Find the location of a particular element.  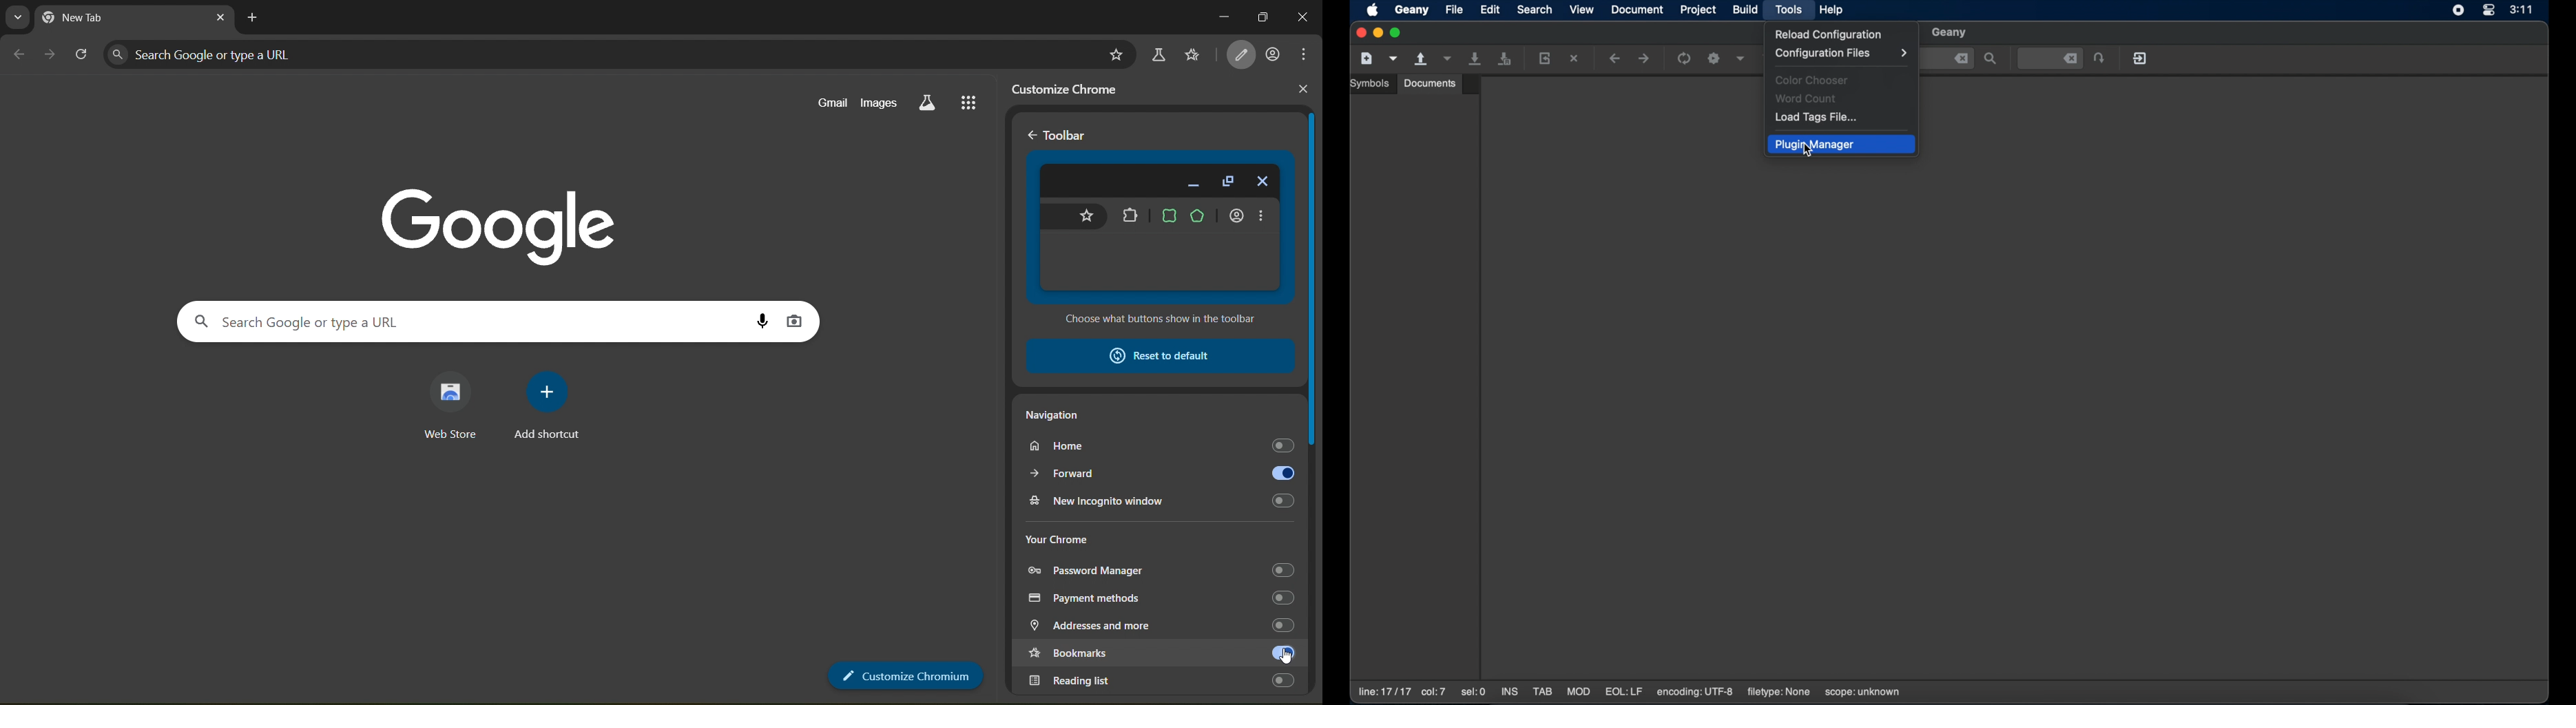

co:7 is located at coordinates (1433, 693).